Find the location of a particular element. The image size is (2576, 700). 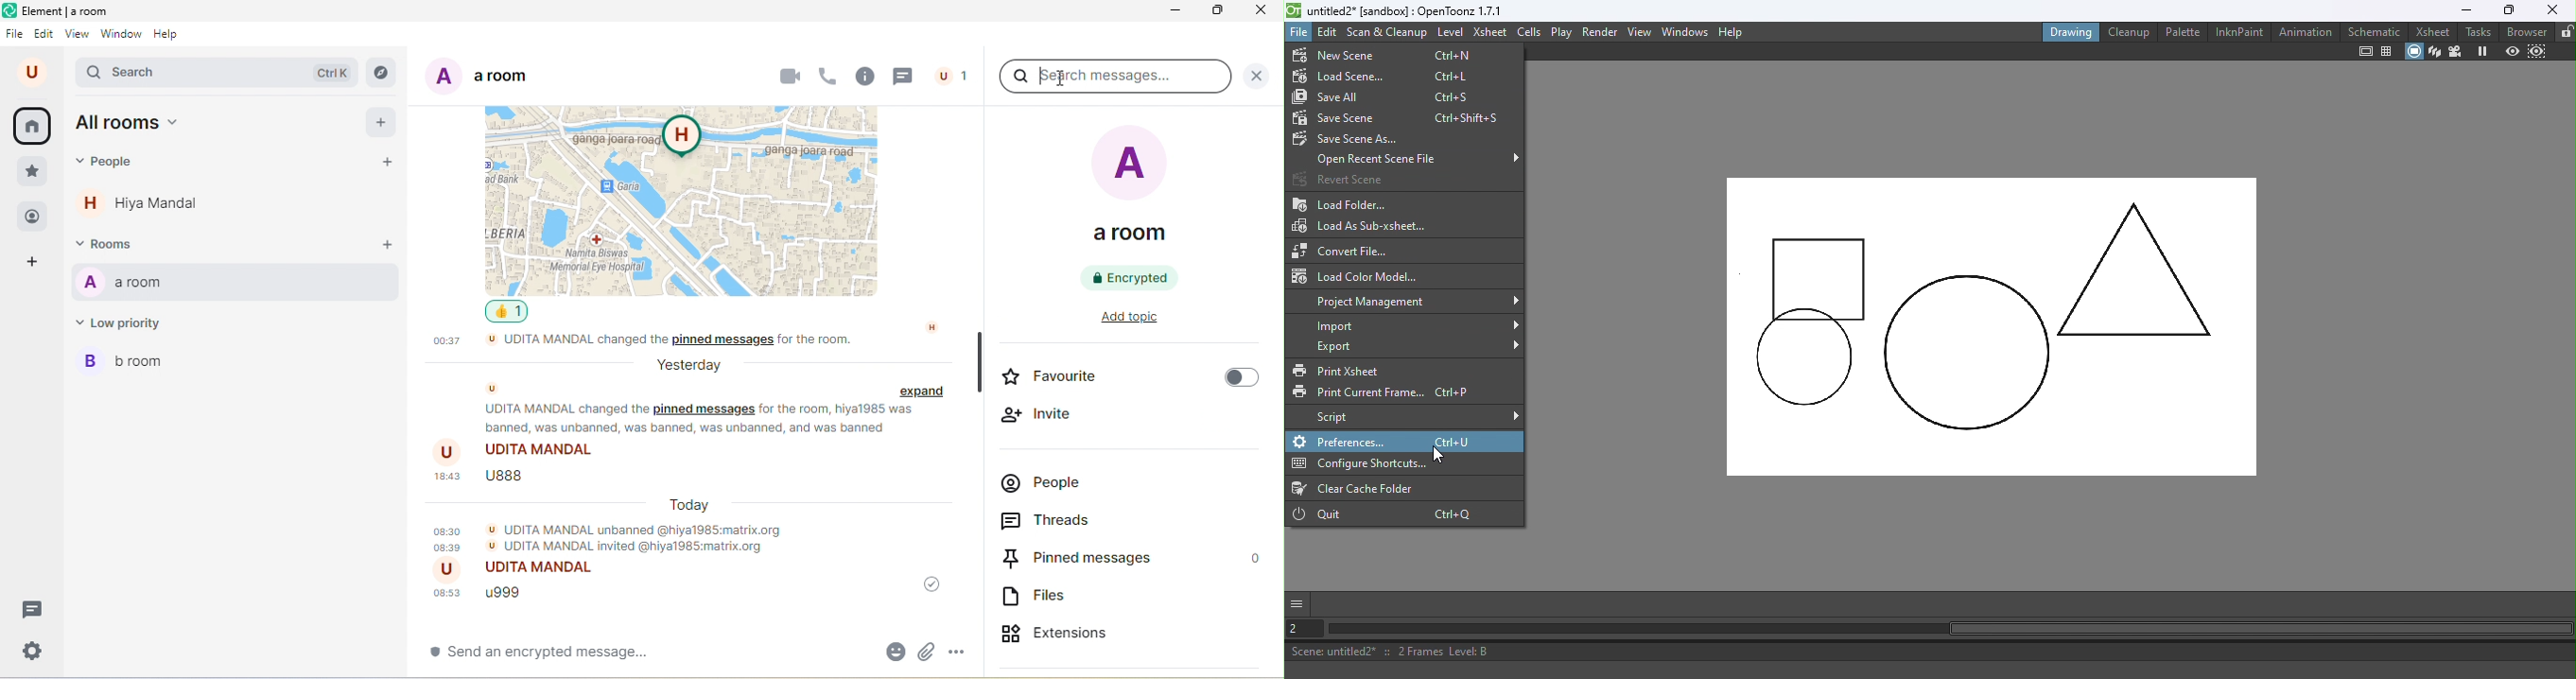

u is located at coordinates (494, 388).